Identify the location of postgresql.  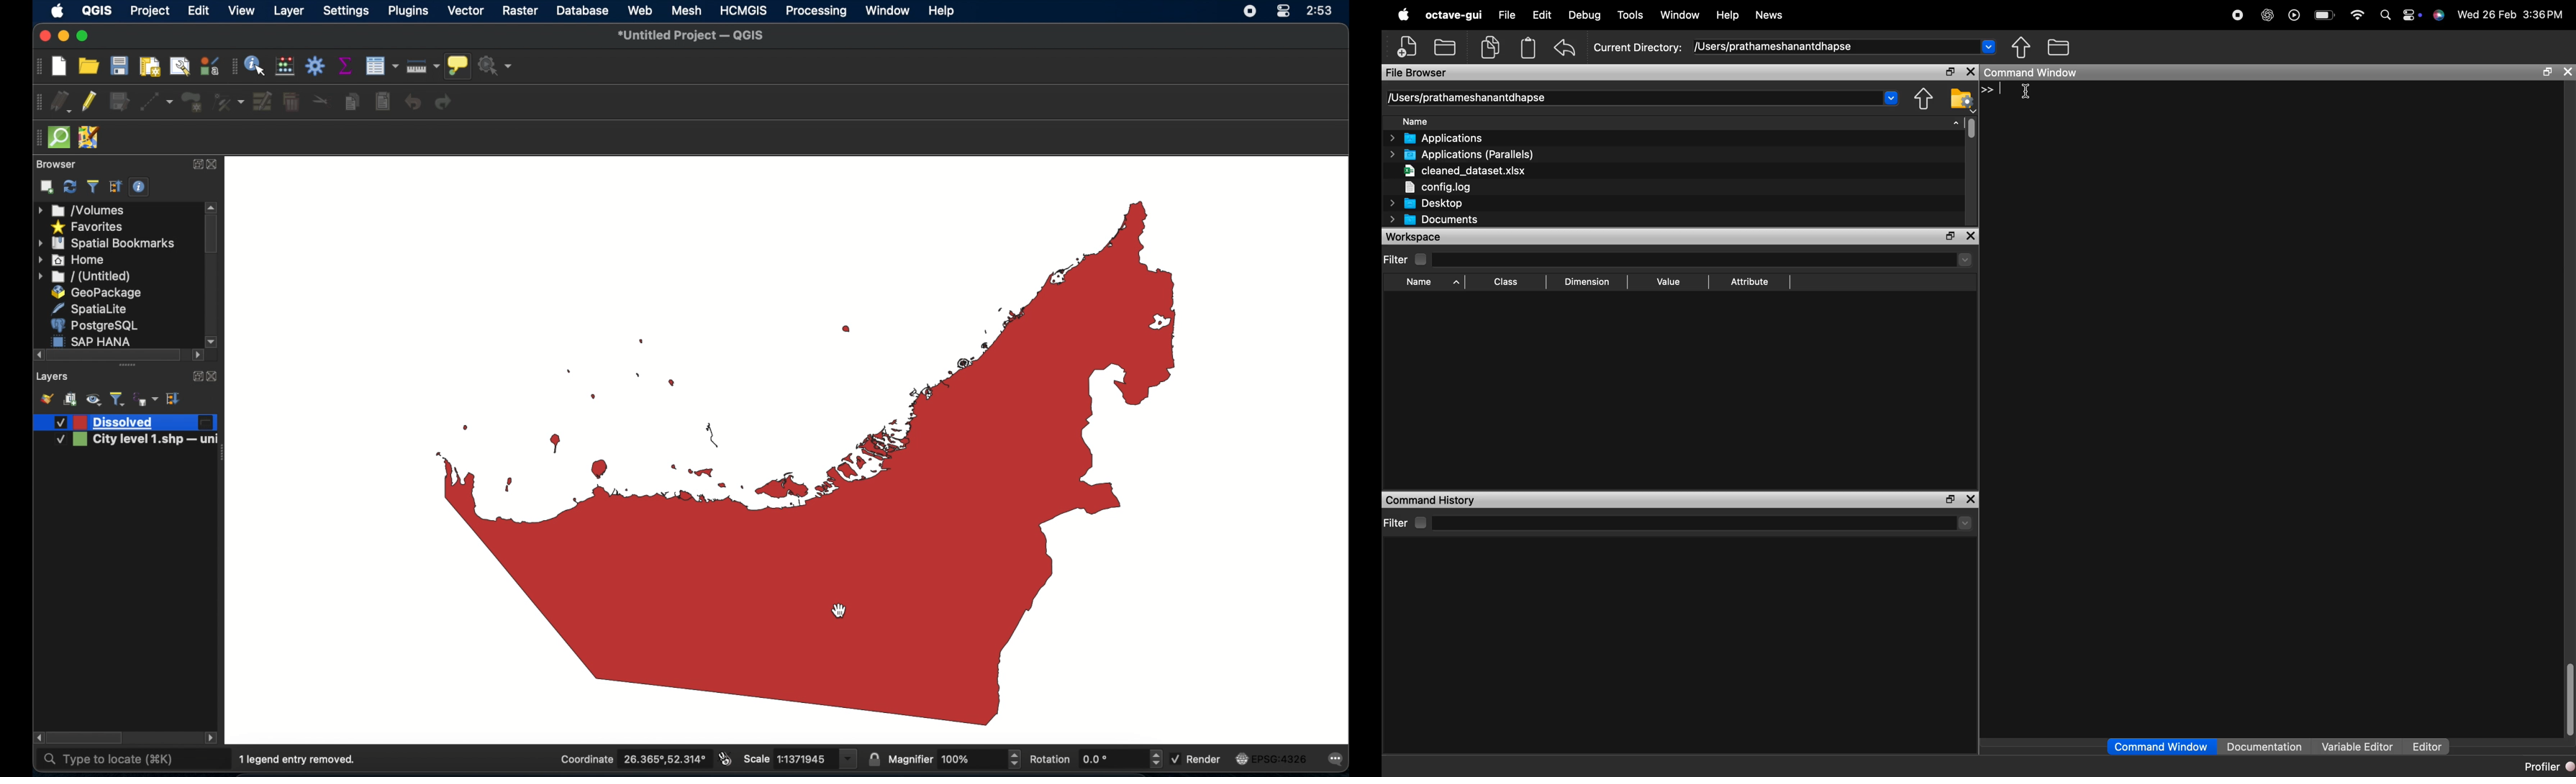
(96, 325).